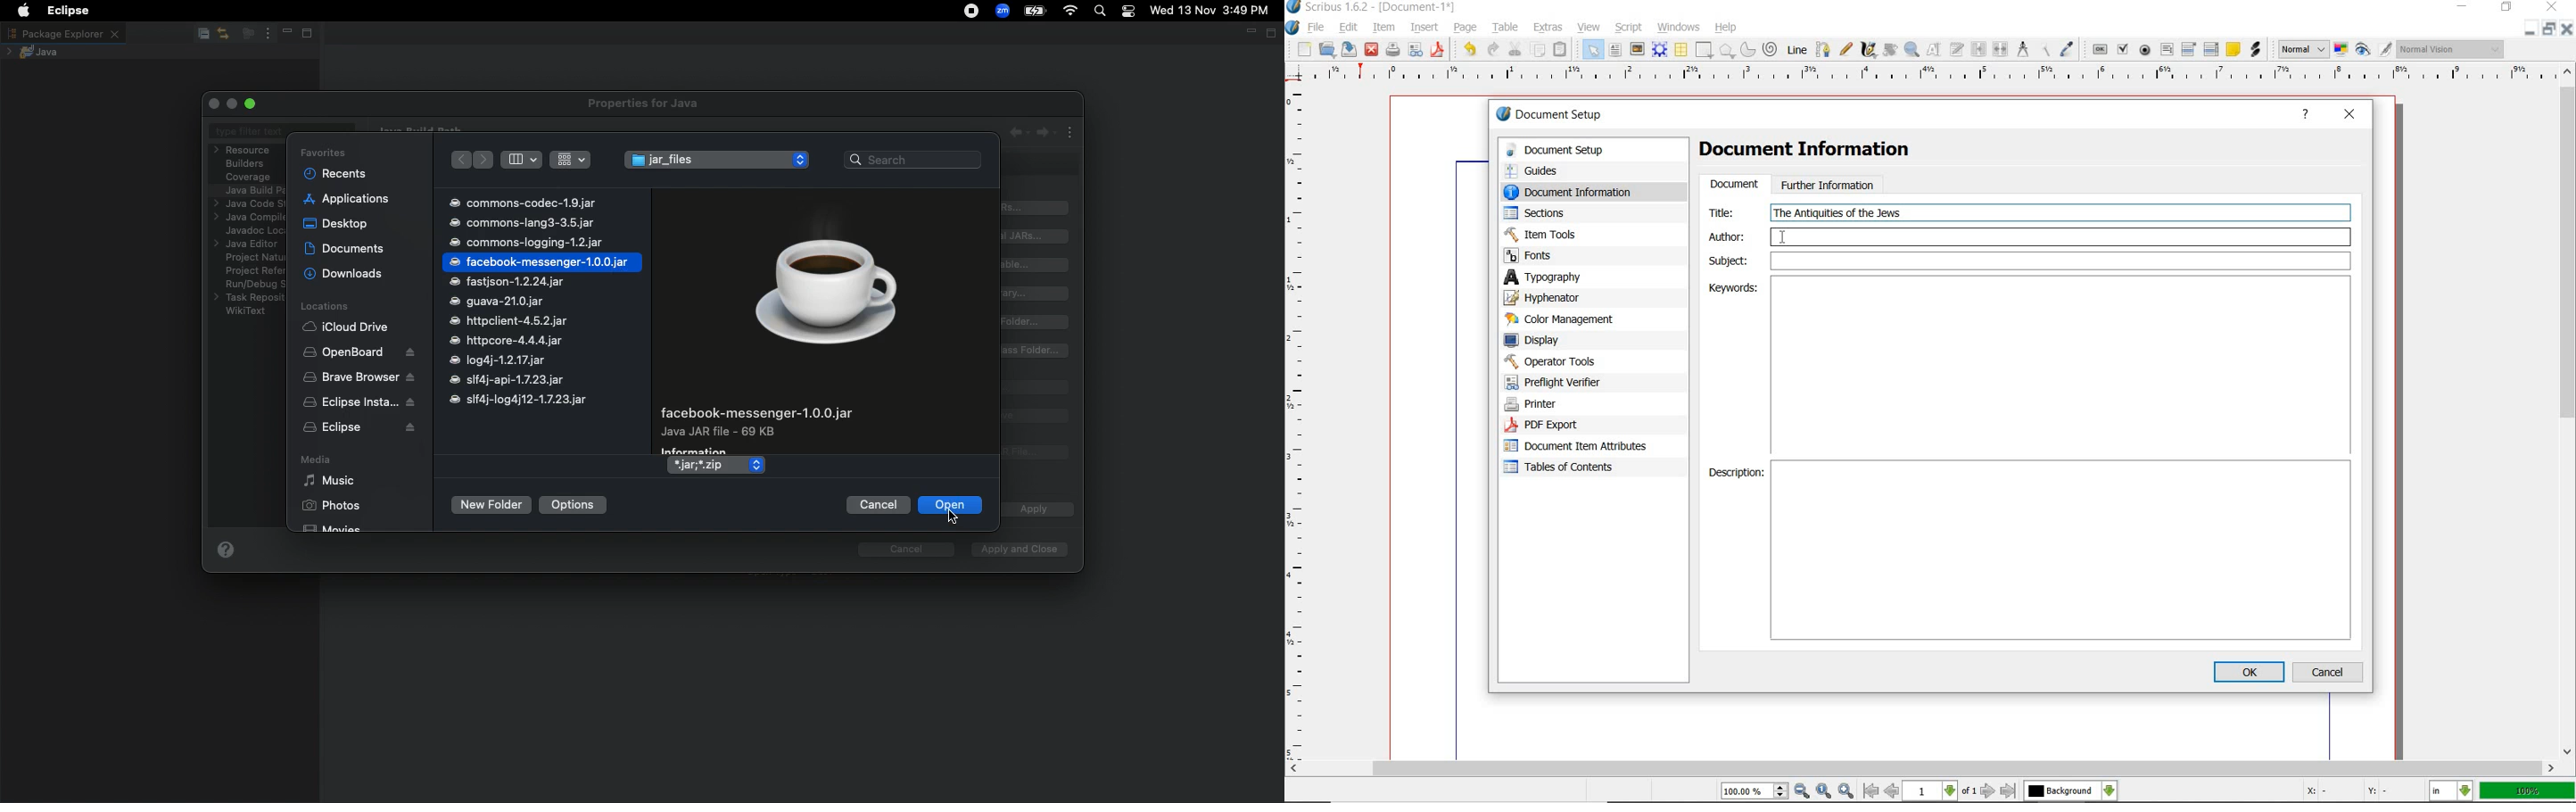 The height and width of the screenshot is (812, 2576). Describe the element at coordinates (2451, 791) in the screenshot. I see `select the current unit` at that location.